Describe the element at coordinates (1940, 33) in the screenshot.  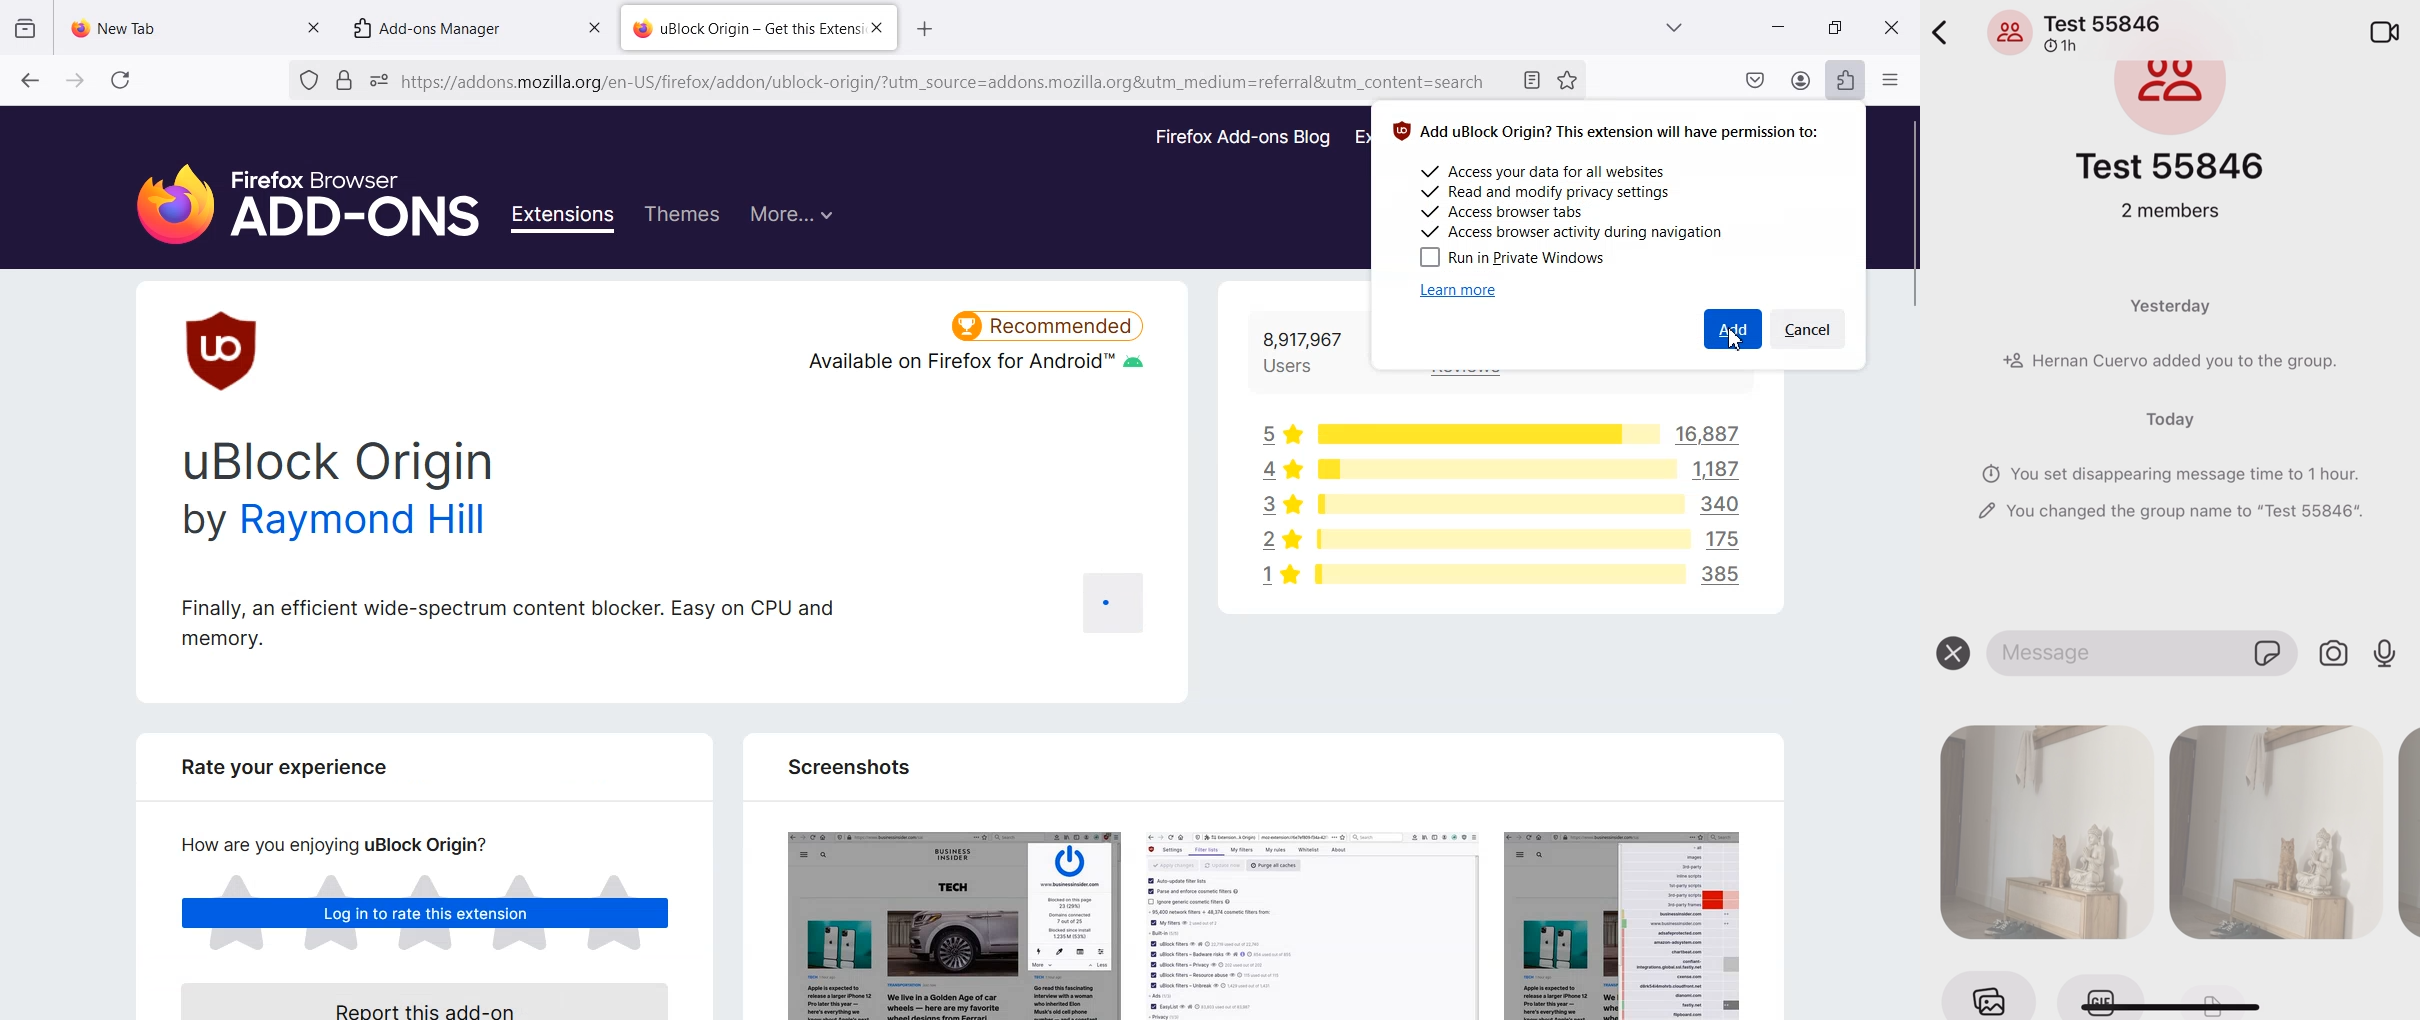
I see `navigate back` at that location.